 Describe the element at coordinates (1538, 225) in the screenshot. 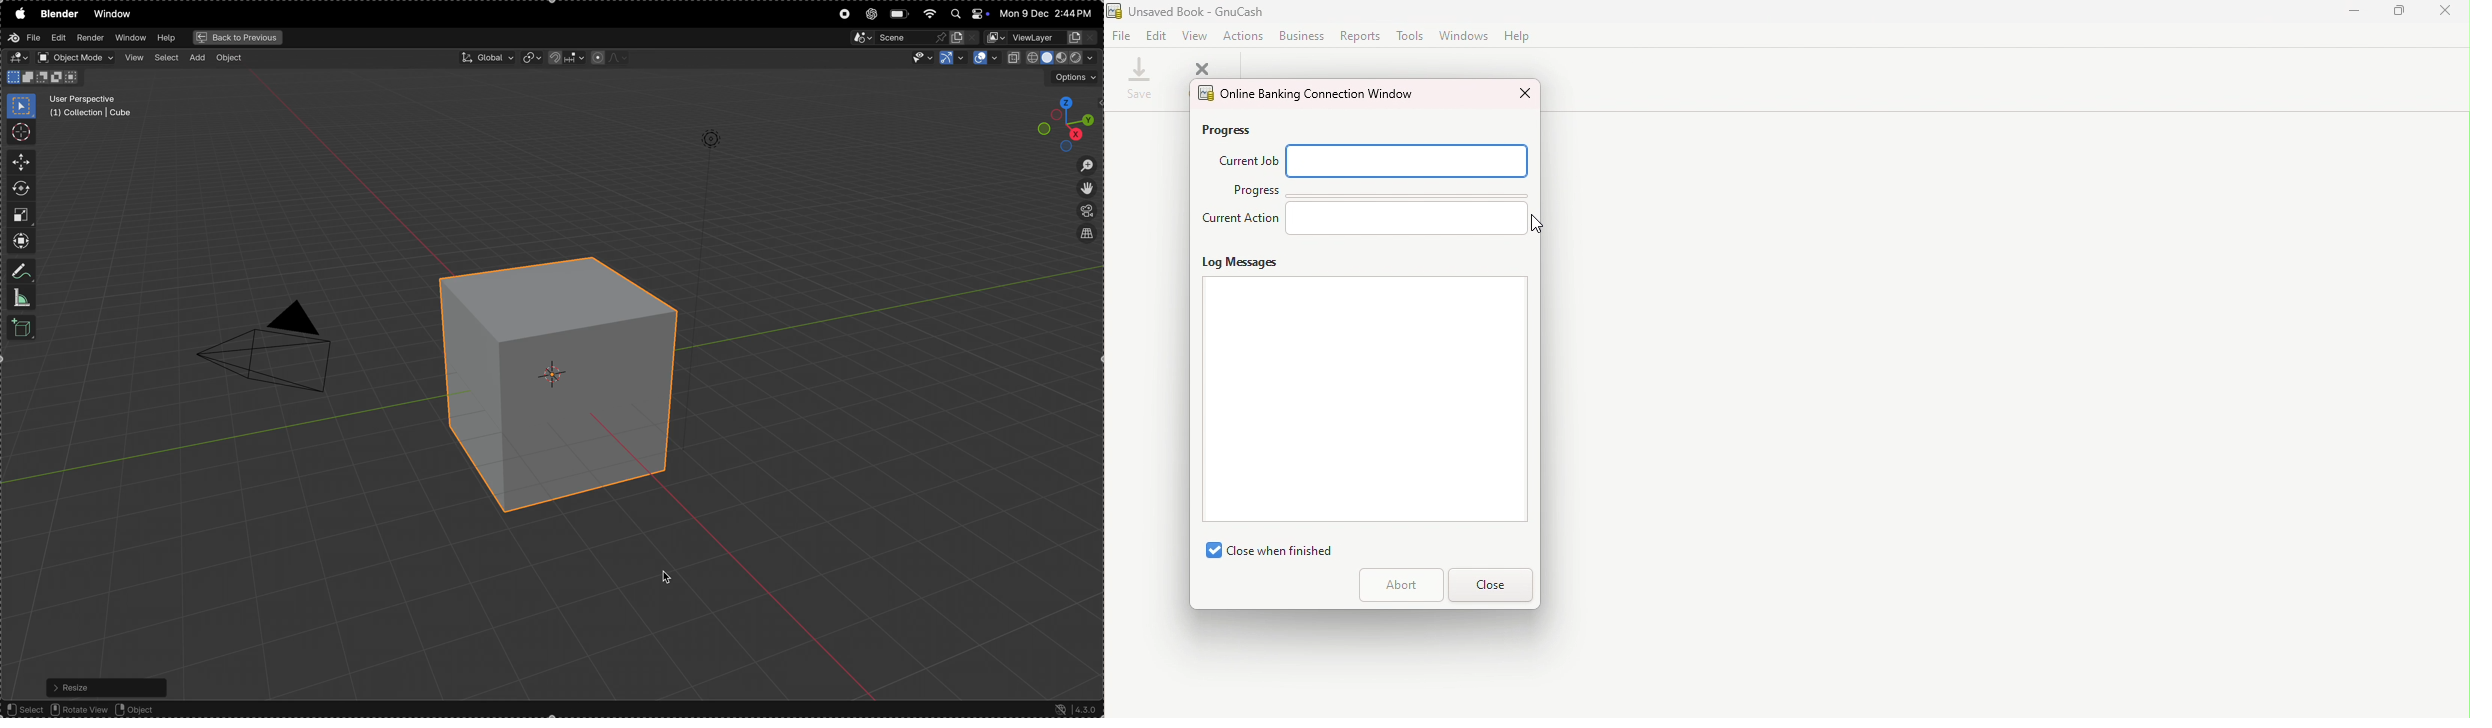

I see `cursor` at that location.